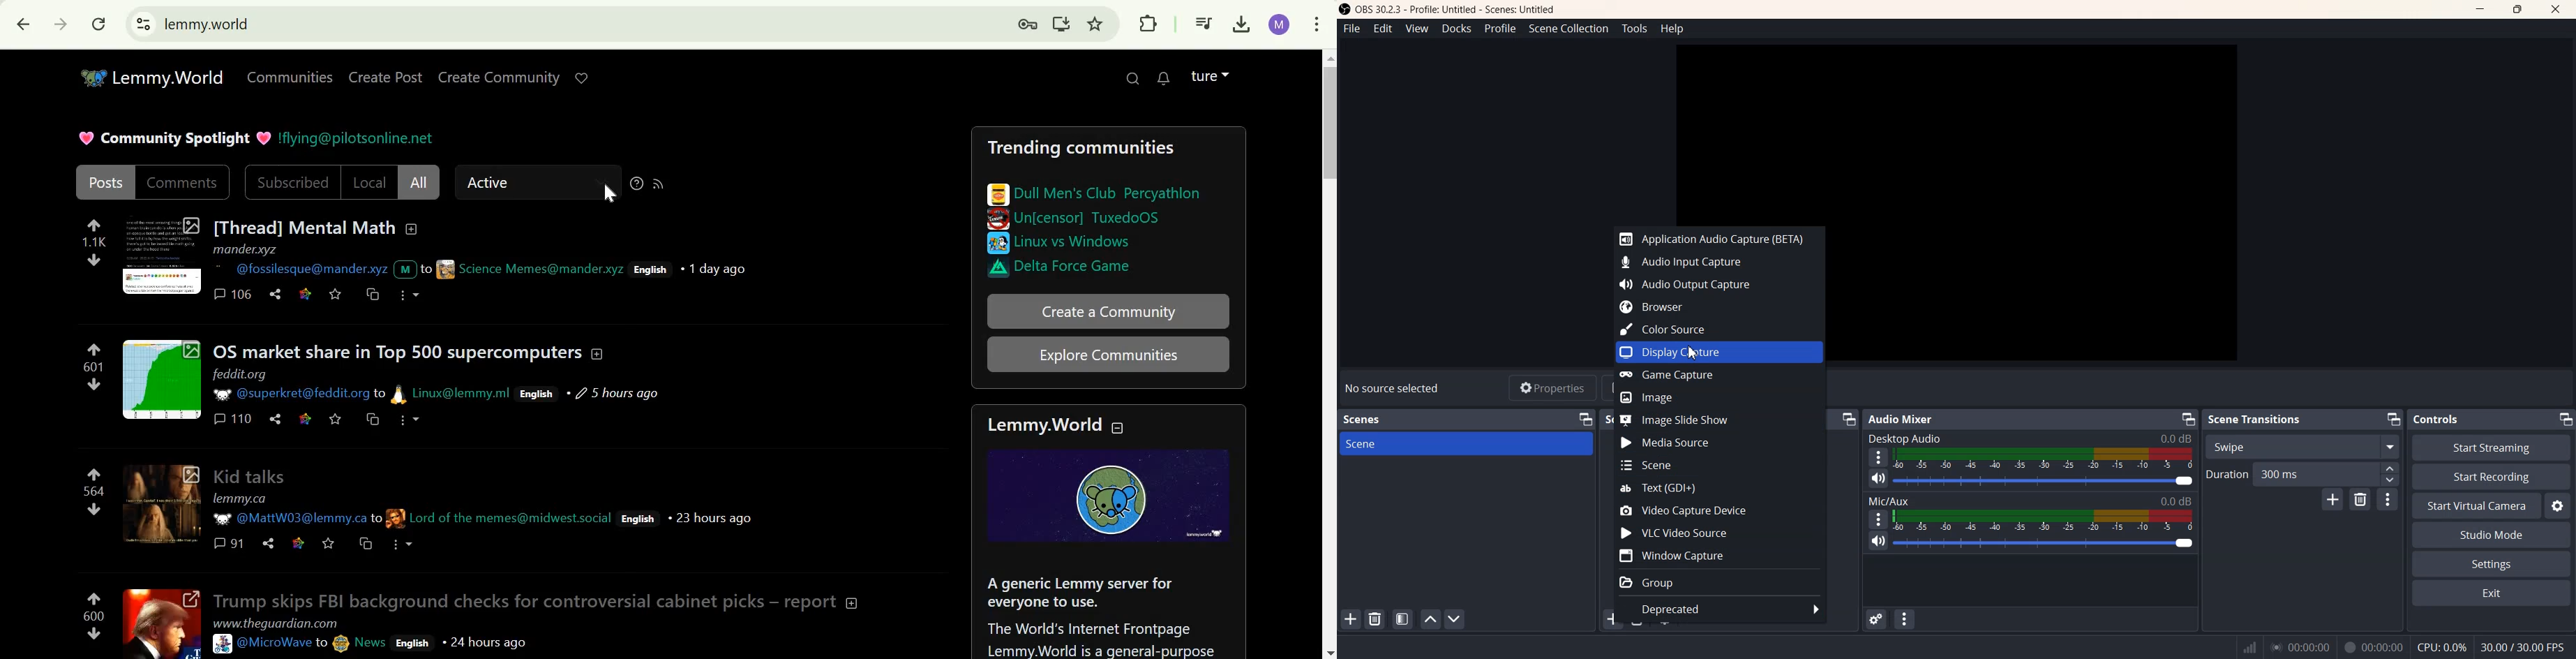  What do you see at coordinates (1718, 533) in the screenshot?
I see `VLC Video Source` at bounding box center [1718, 533].